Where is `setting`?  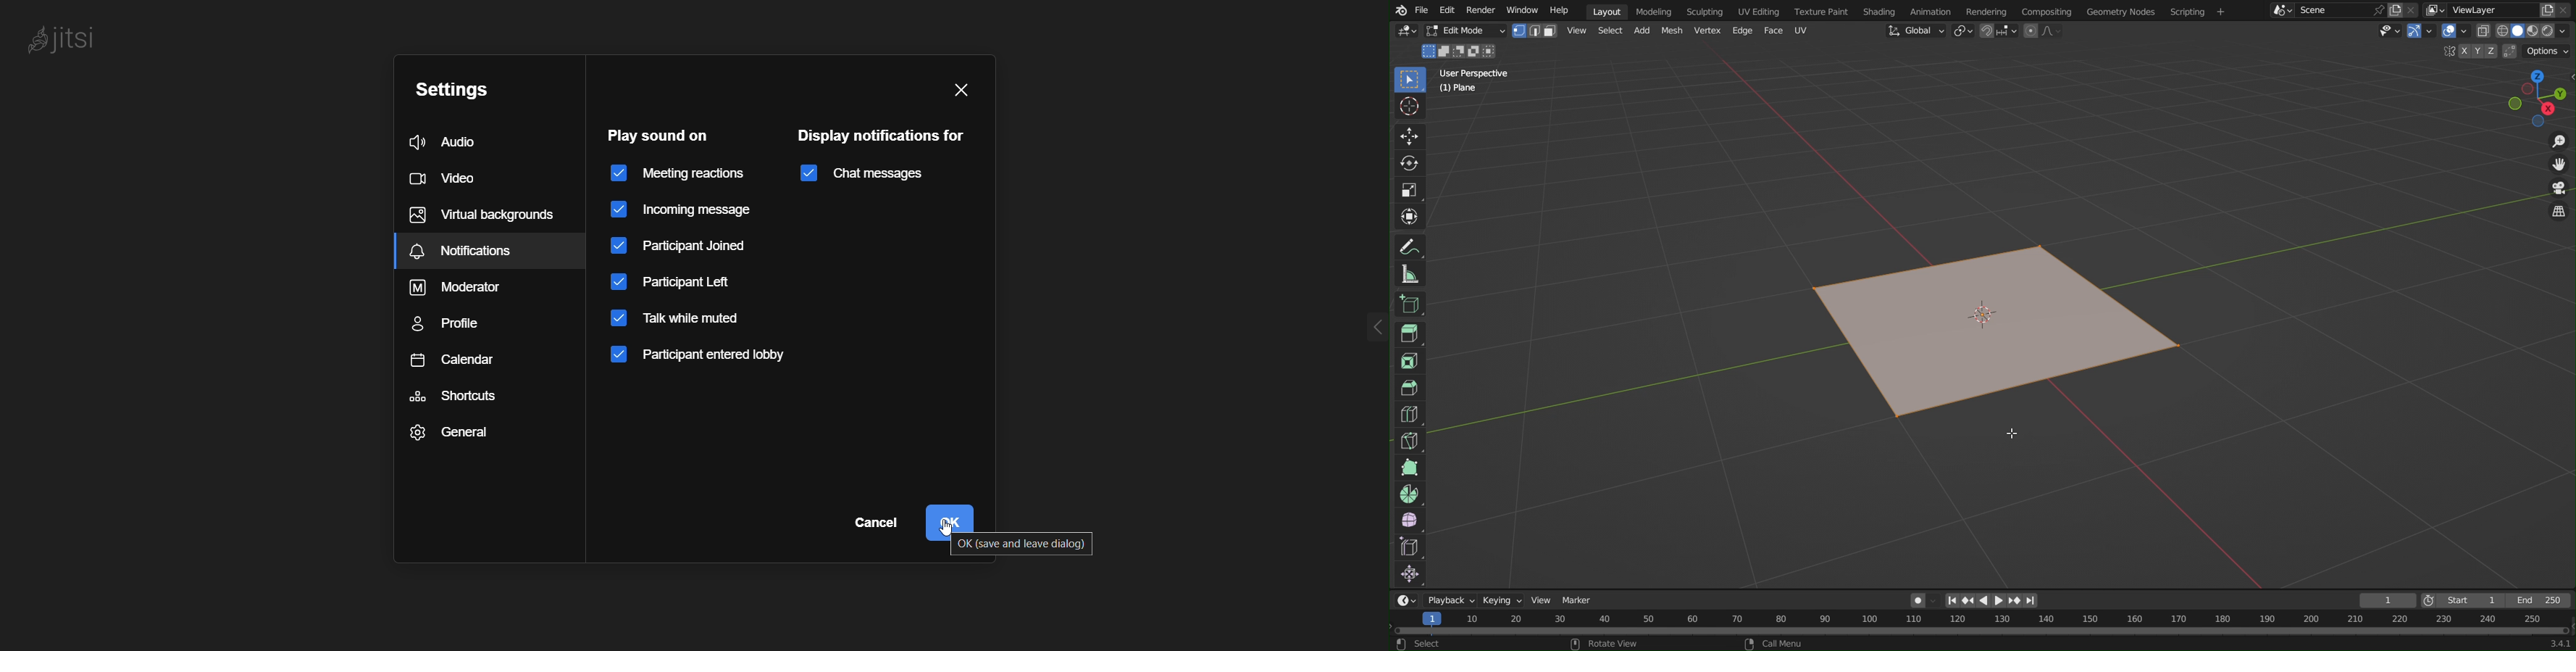
setting is located at coordinates (456, 91).